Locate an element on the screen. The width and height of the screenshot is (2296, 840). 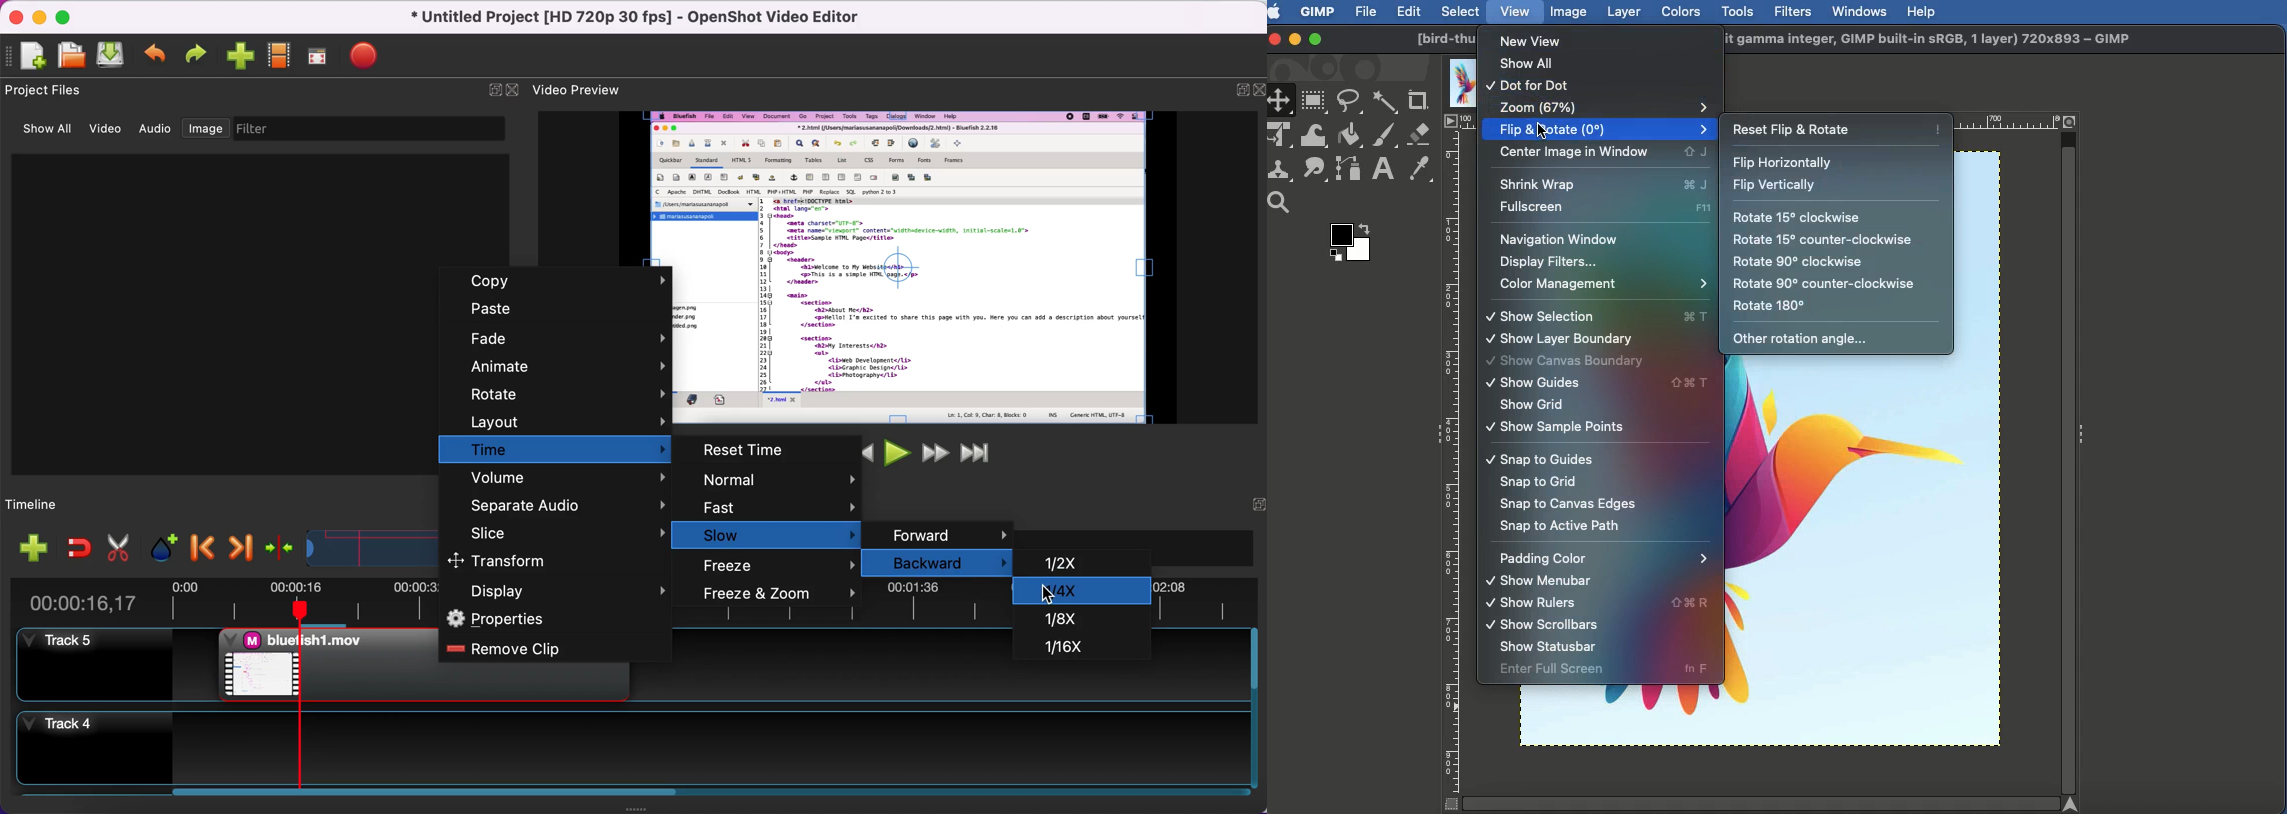
Colors is located at coordinates (1682, 11).